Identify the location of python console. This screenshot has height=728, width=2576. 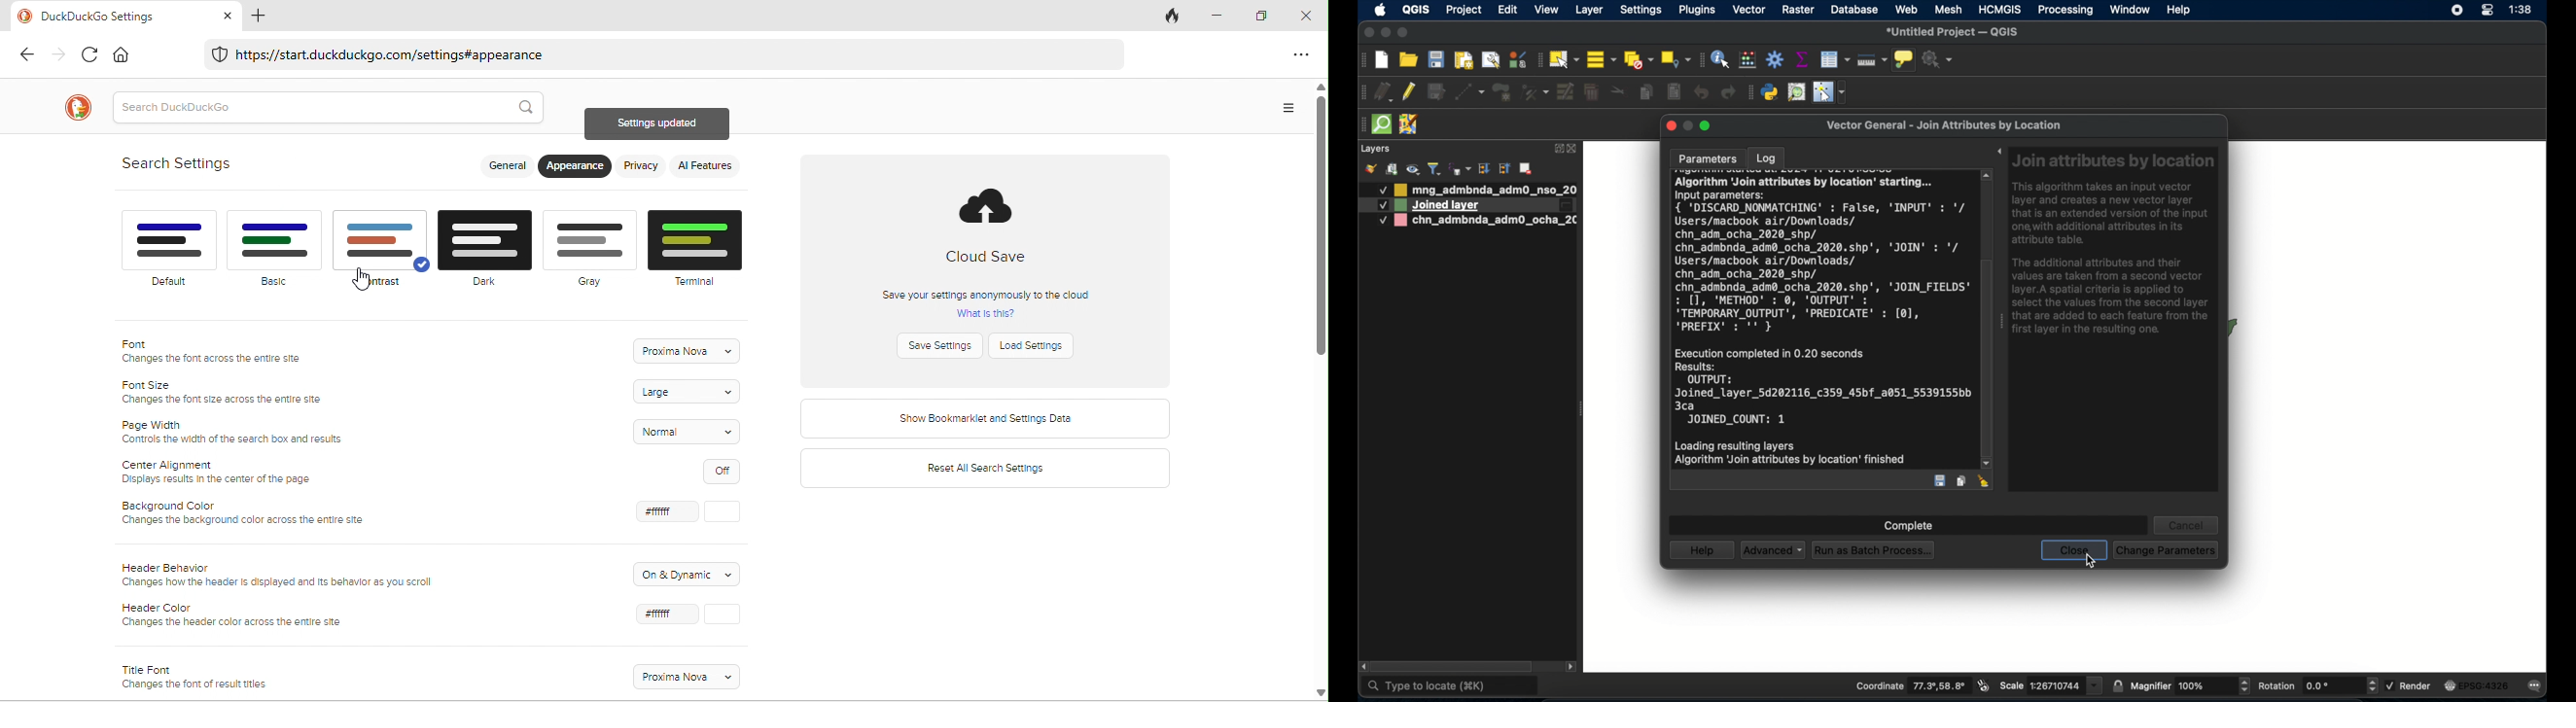
(1770, 93).